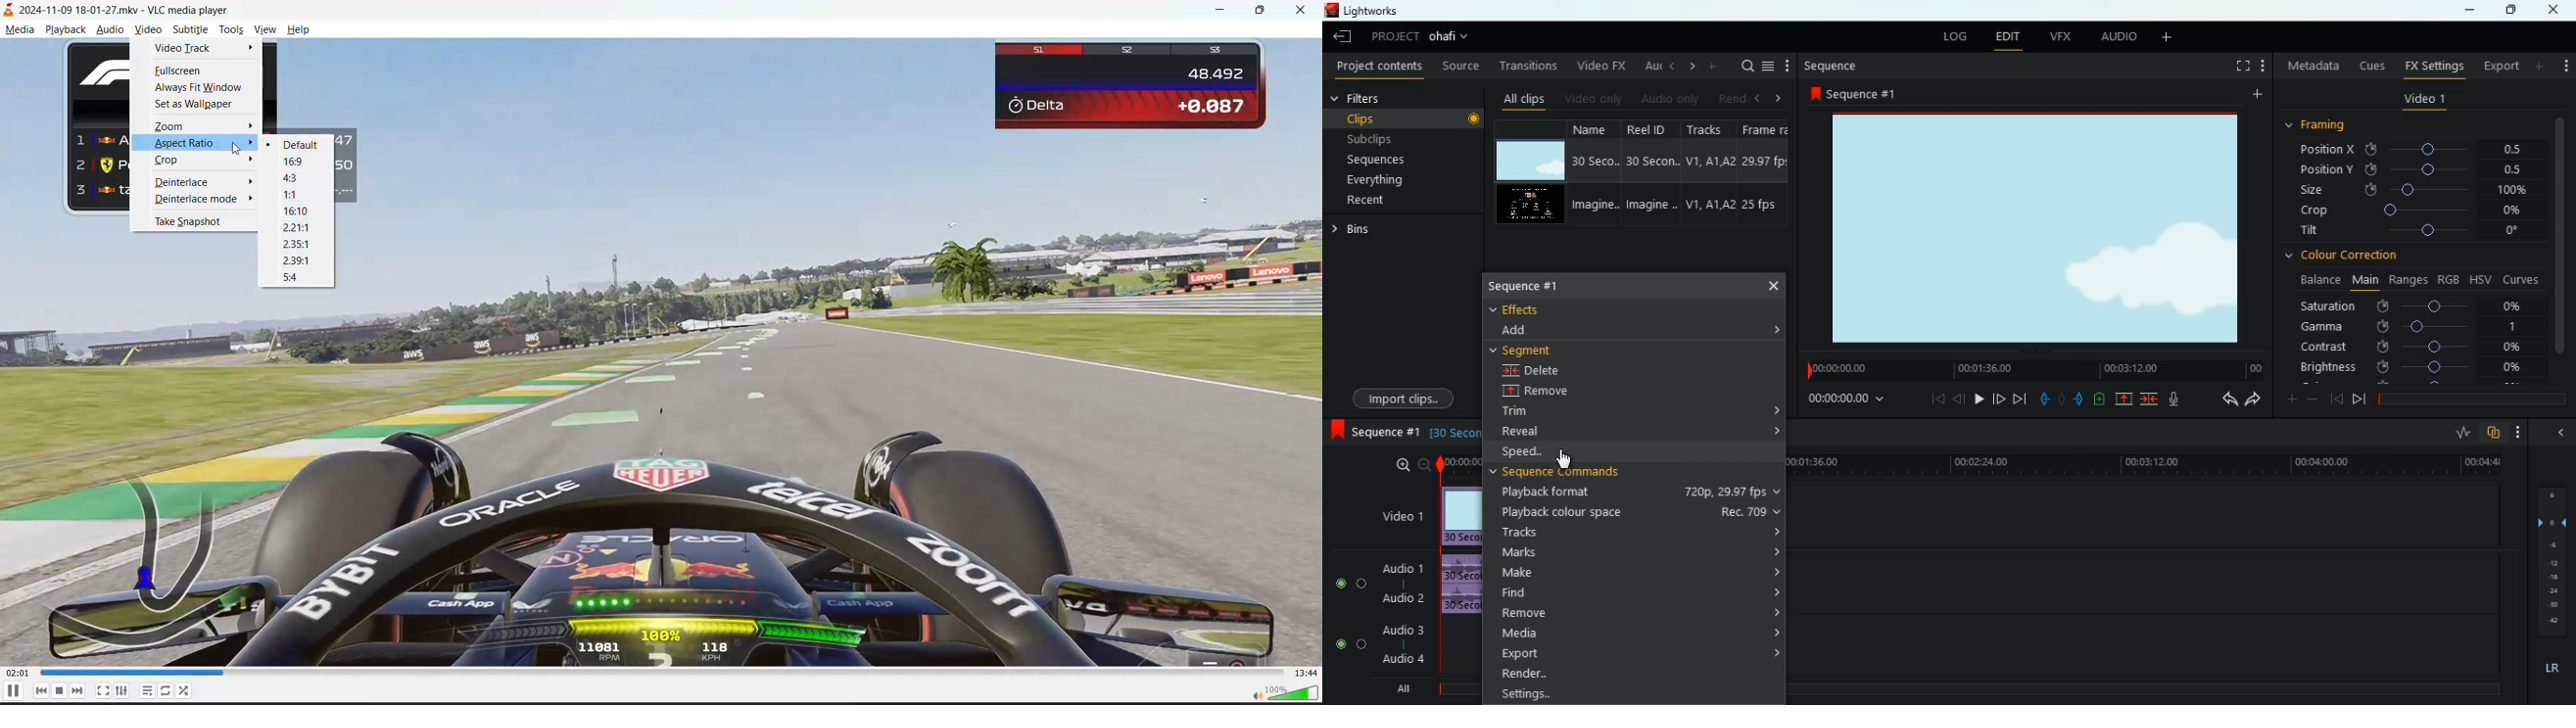 Image resolution: width=2576 pixels, height=728 pixels. Describe the element at coordinates (1743, 67) in the screenshot. I see `search` at that location.